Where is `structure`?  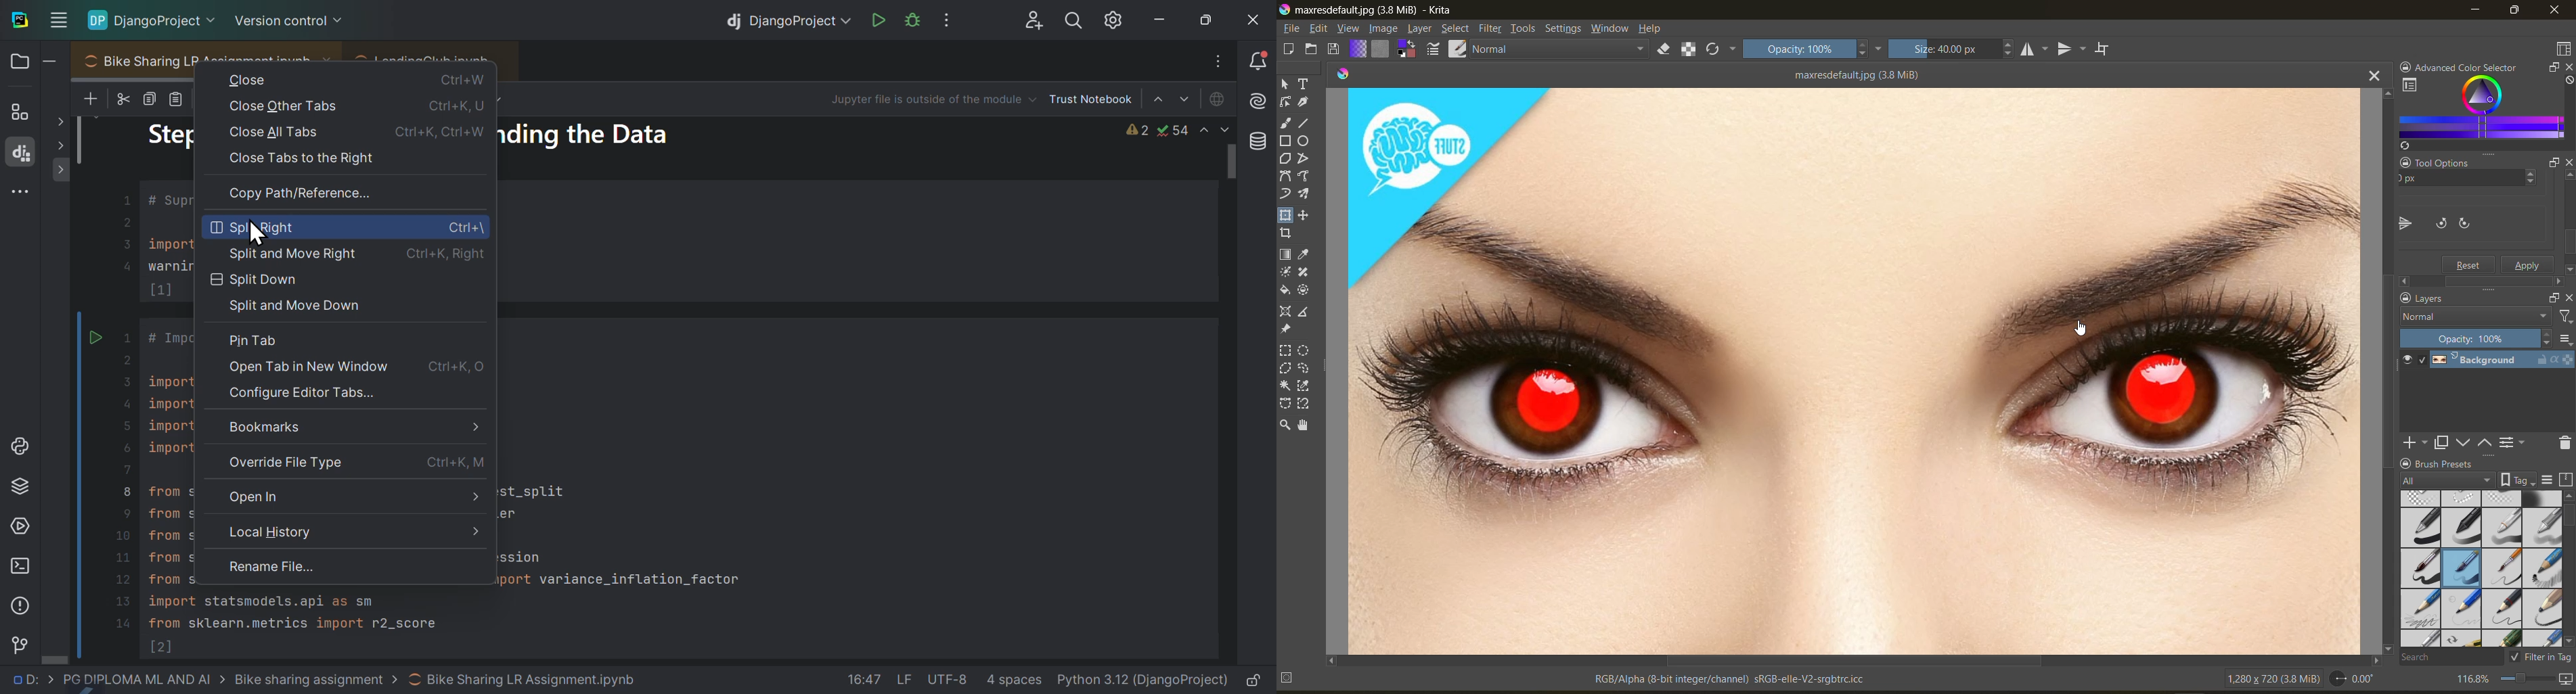
structure is located at coordinates (24, 110).